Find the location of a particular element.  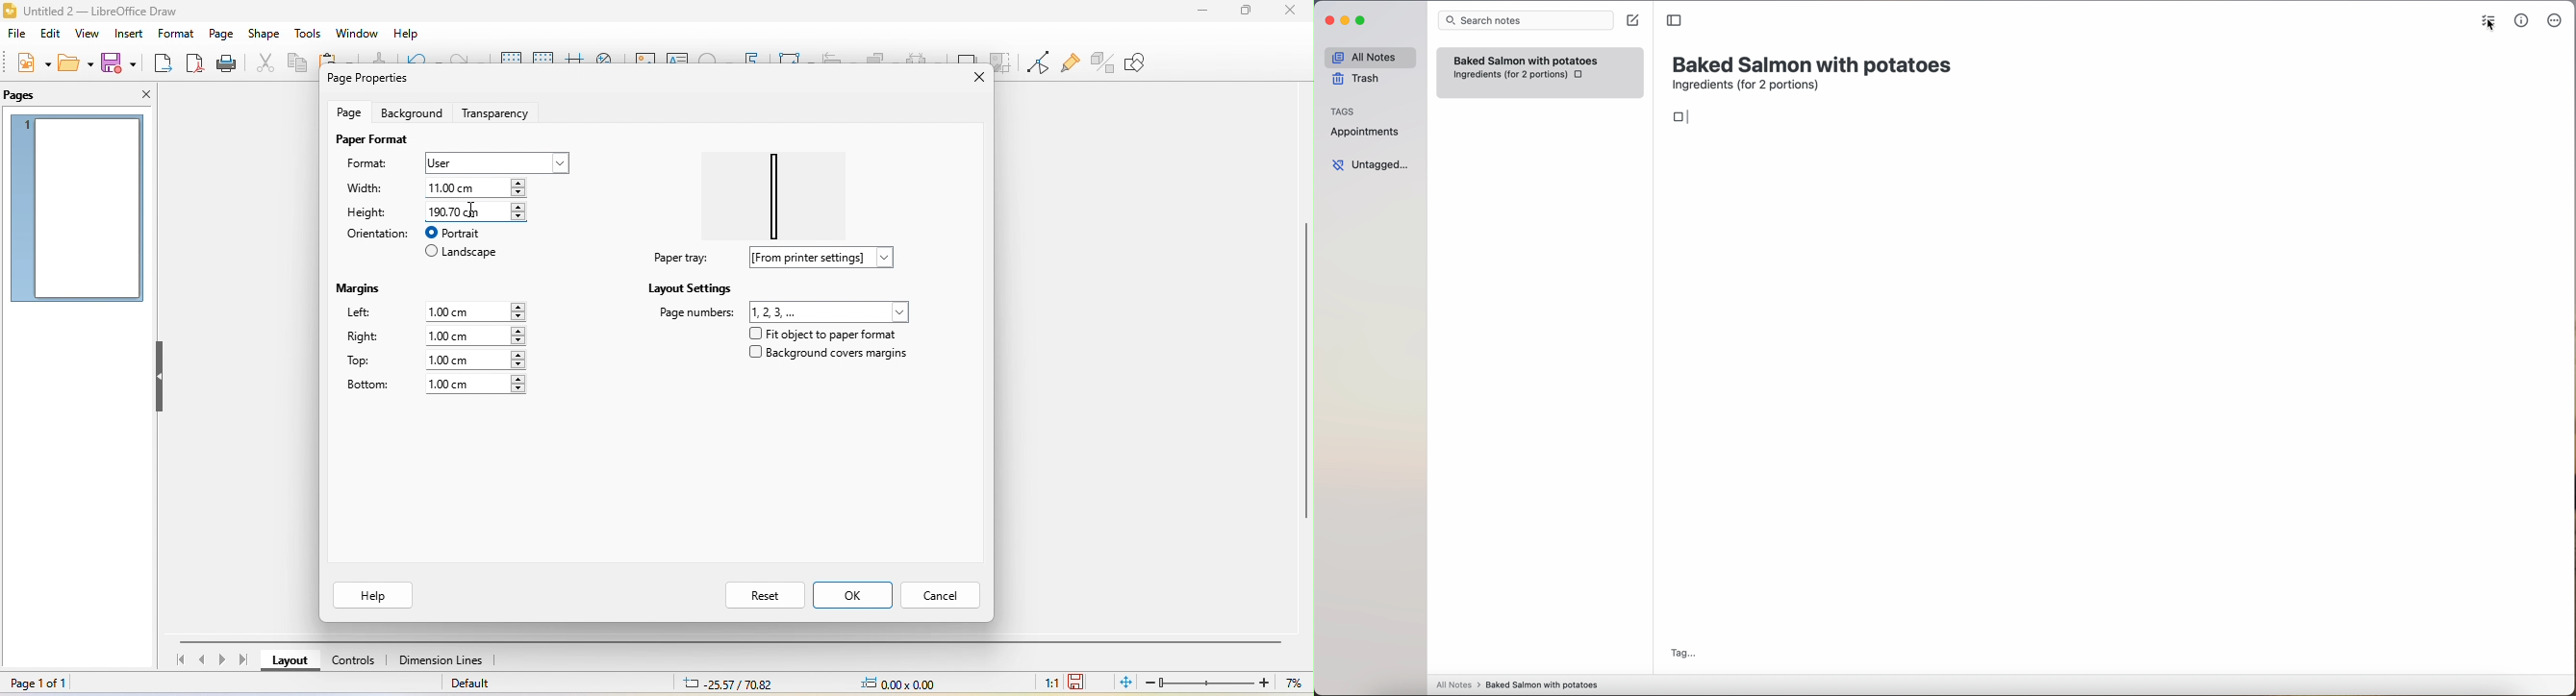

fit object to paper format is located at coordinates (821, 334).